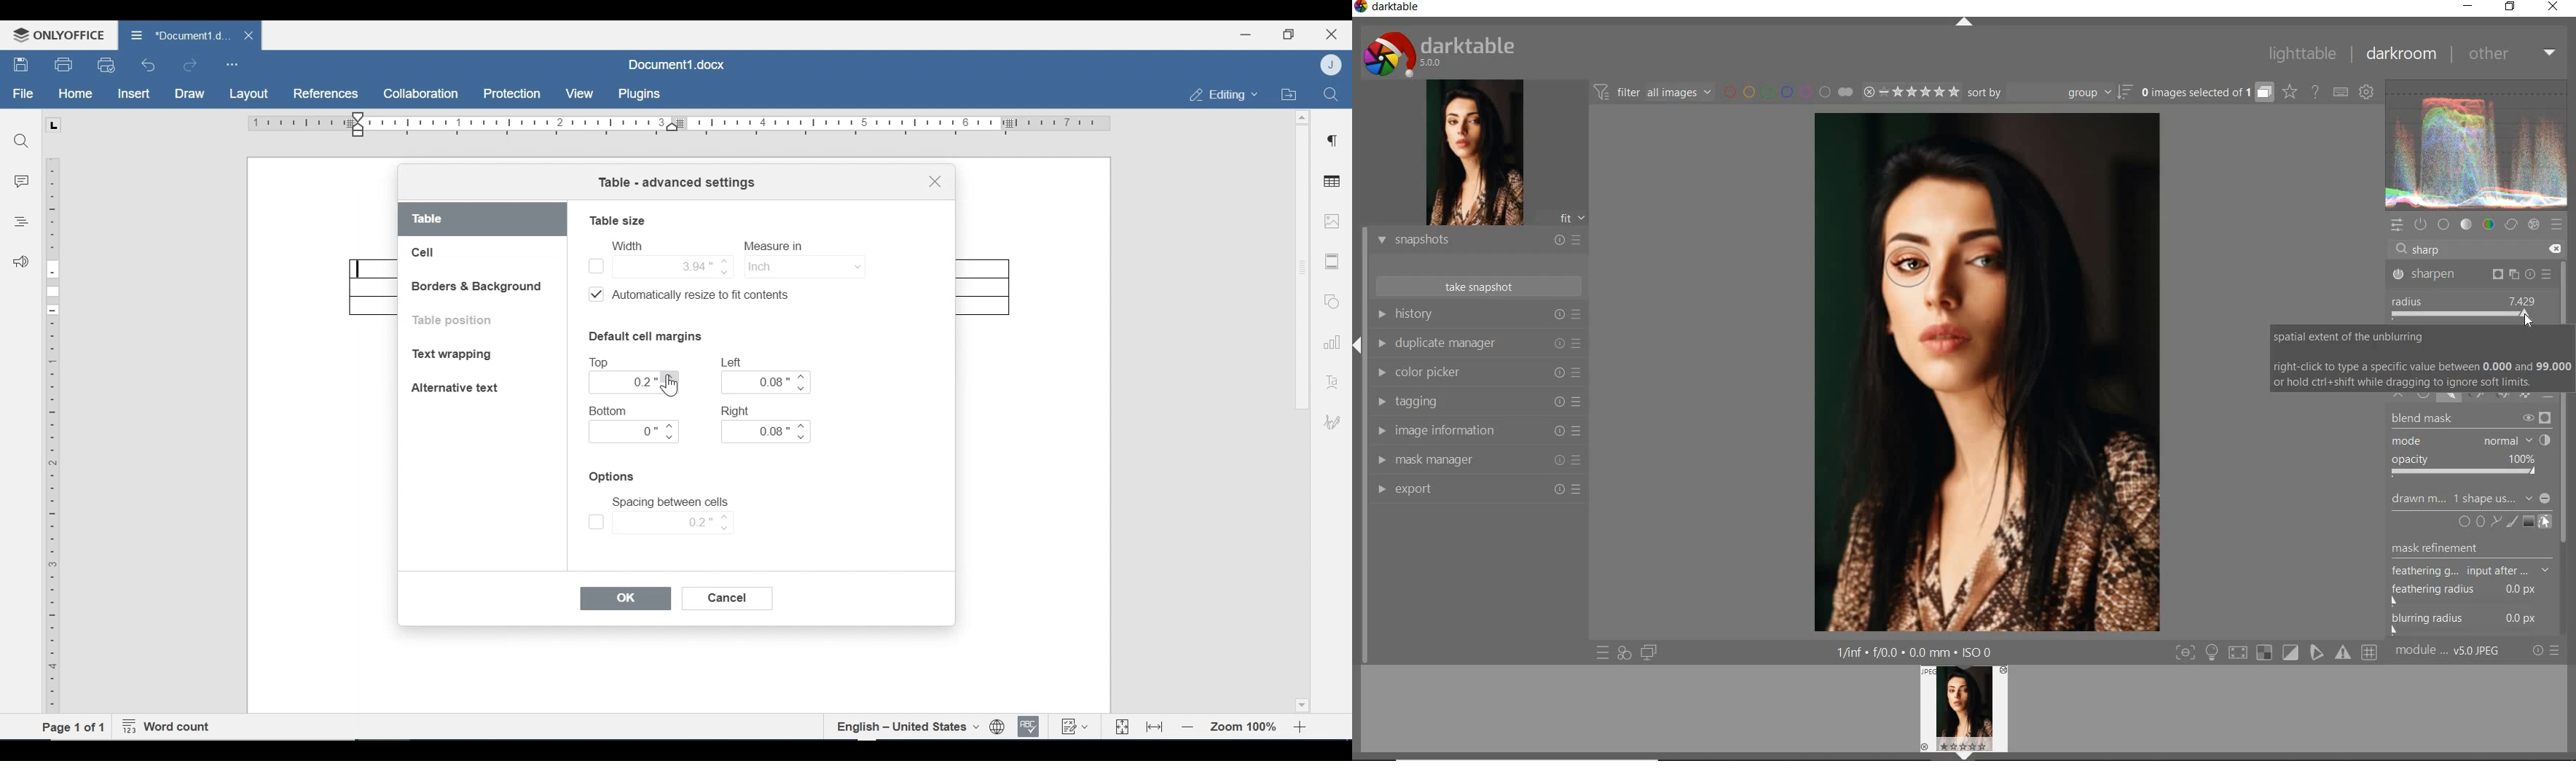 This screenshot has width=2576, height=784. I want to click on effect, so click(2534, 226).